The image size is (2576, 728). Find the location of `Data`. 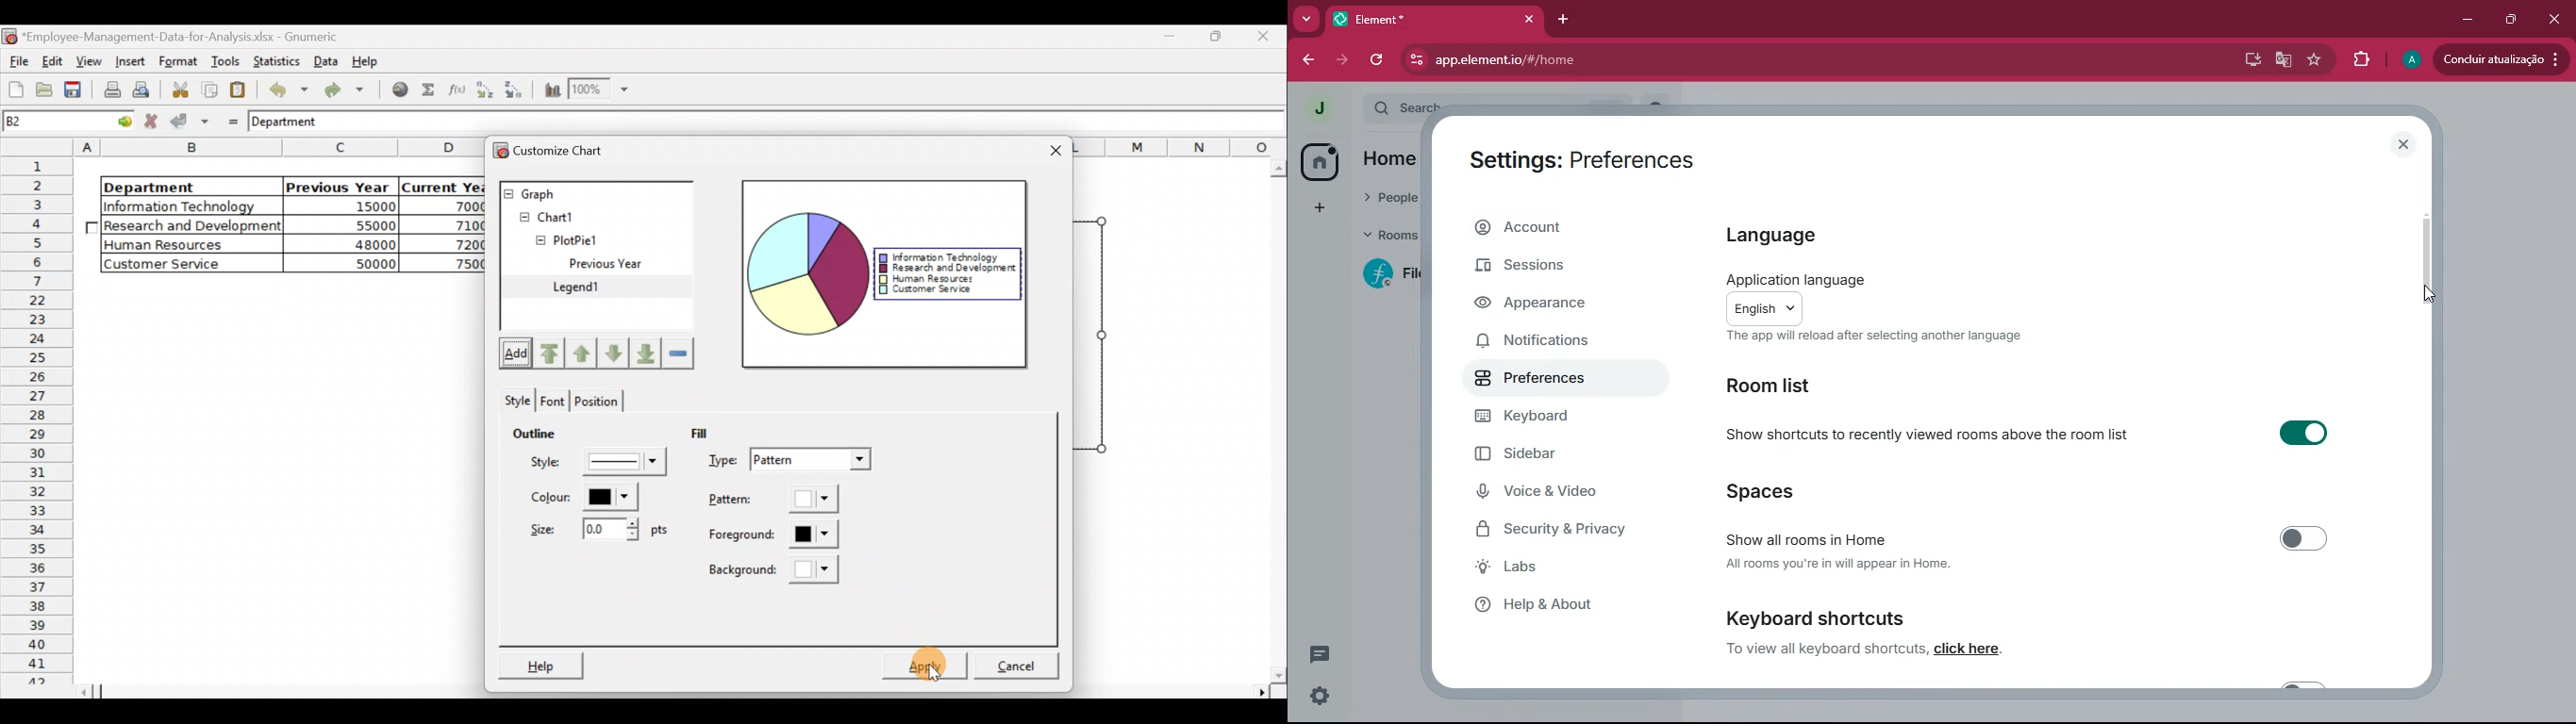

Data is located at coordinates (325, 60).